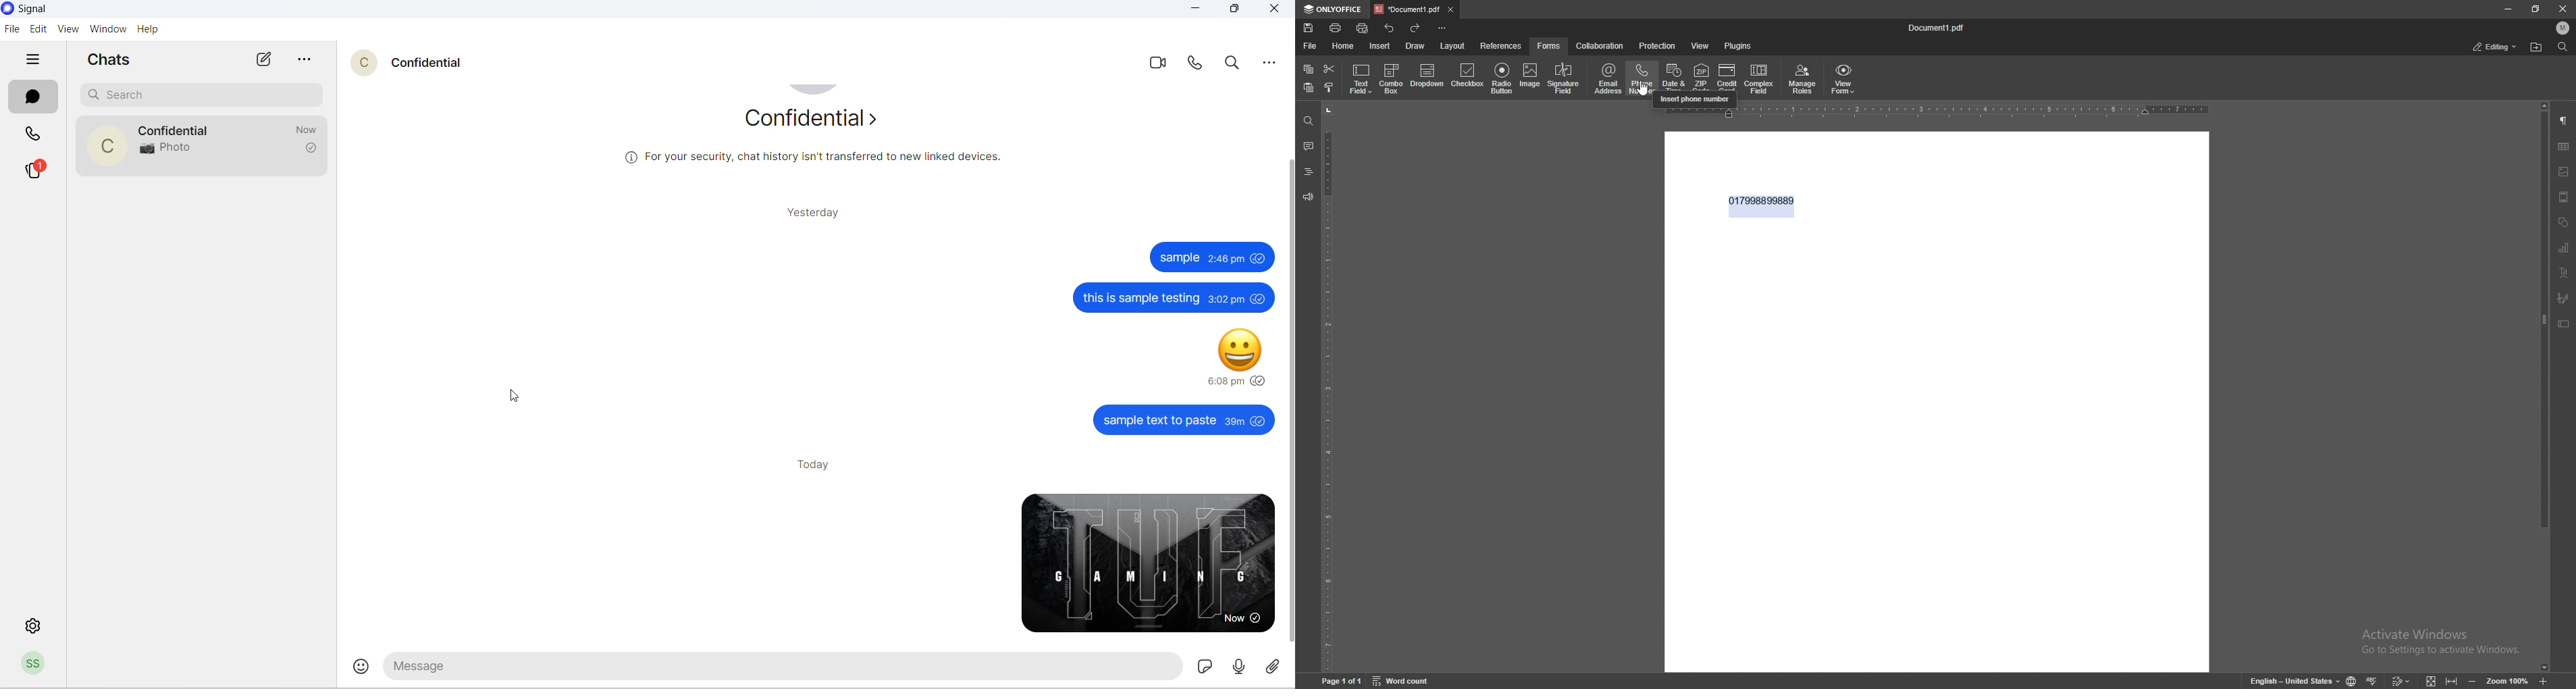 This screenshot has height=700, width=2576. Describe the element at coordinates (1450, 10) in the screenshot. I see `close` at that location.